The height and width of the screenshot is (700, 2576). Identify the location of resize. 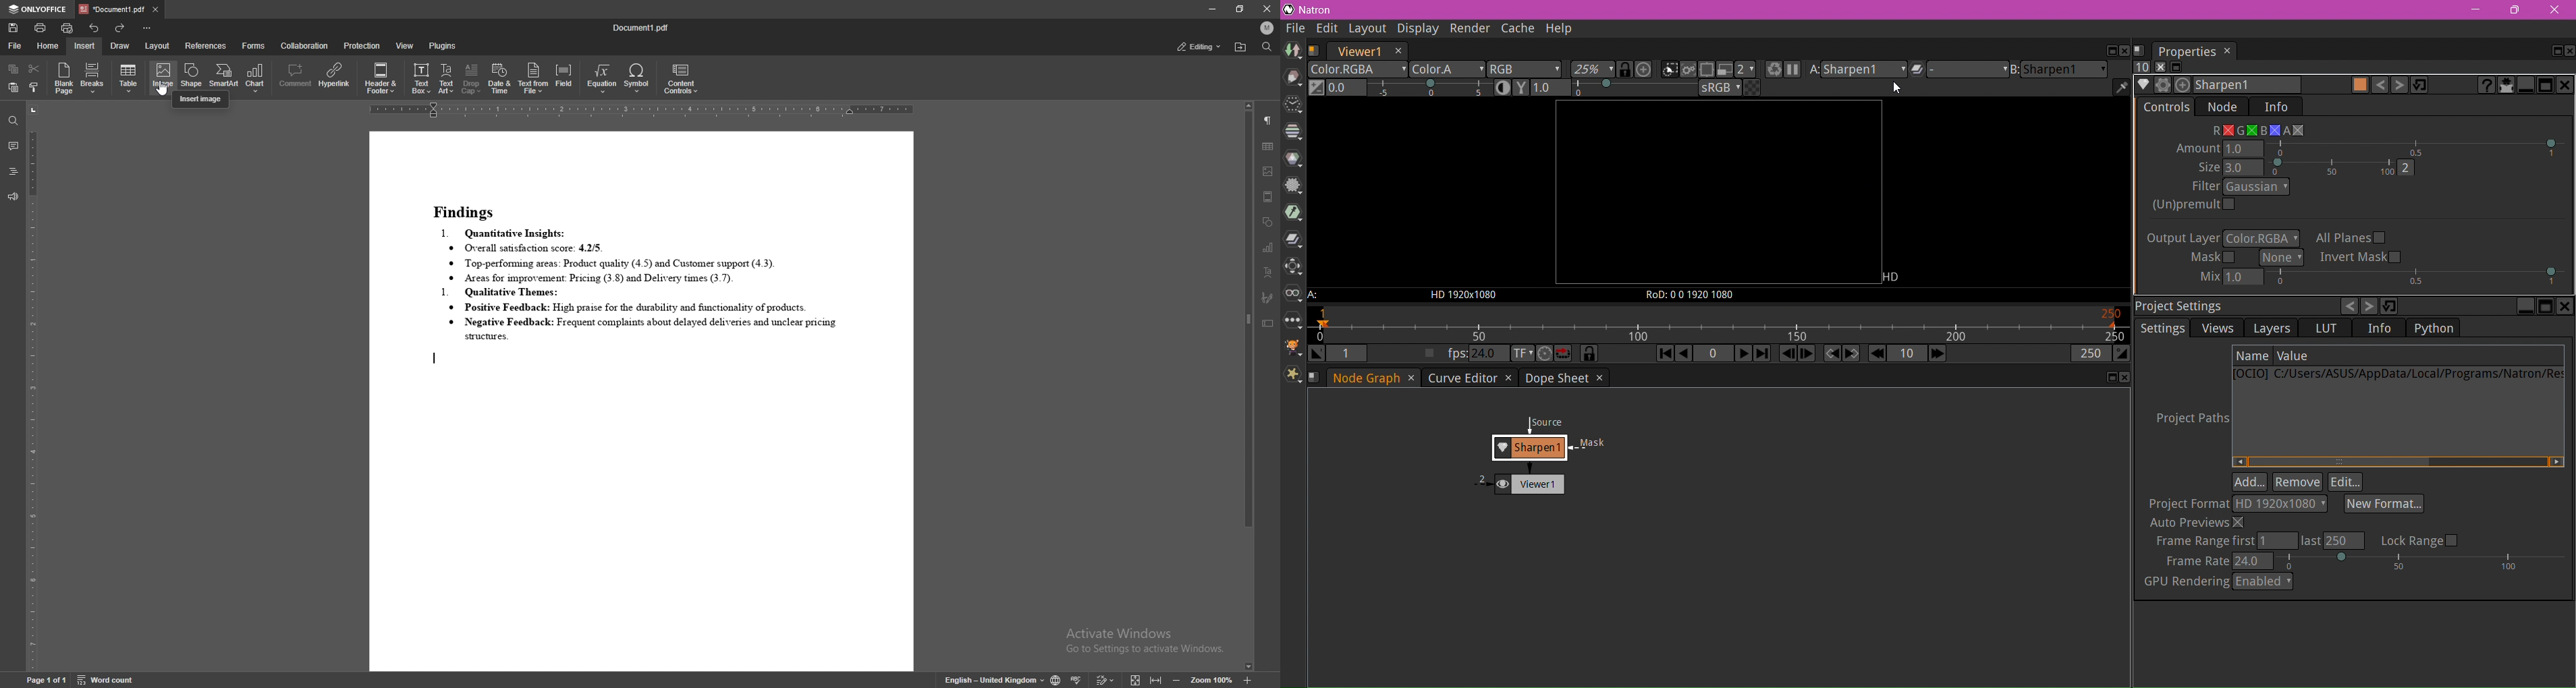
(1241, 9).